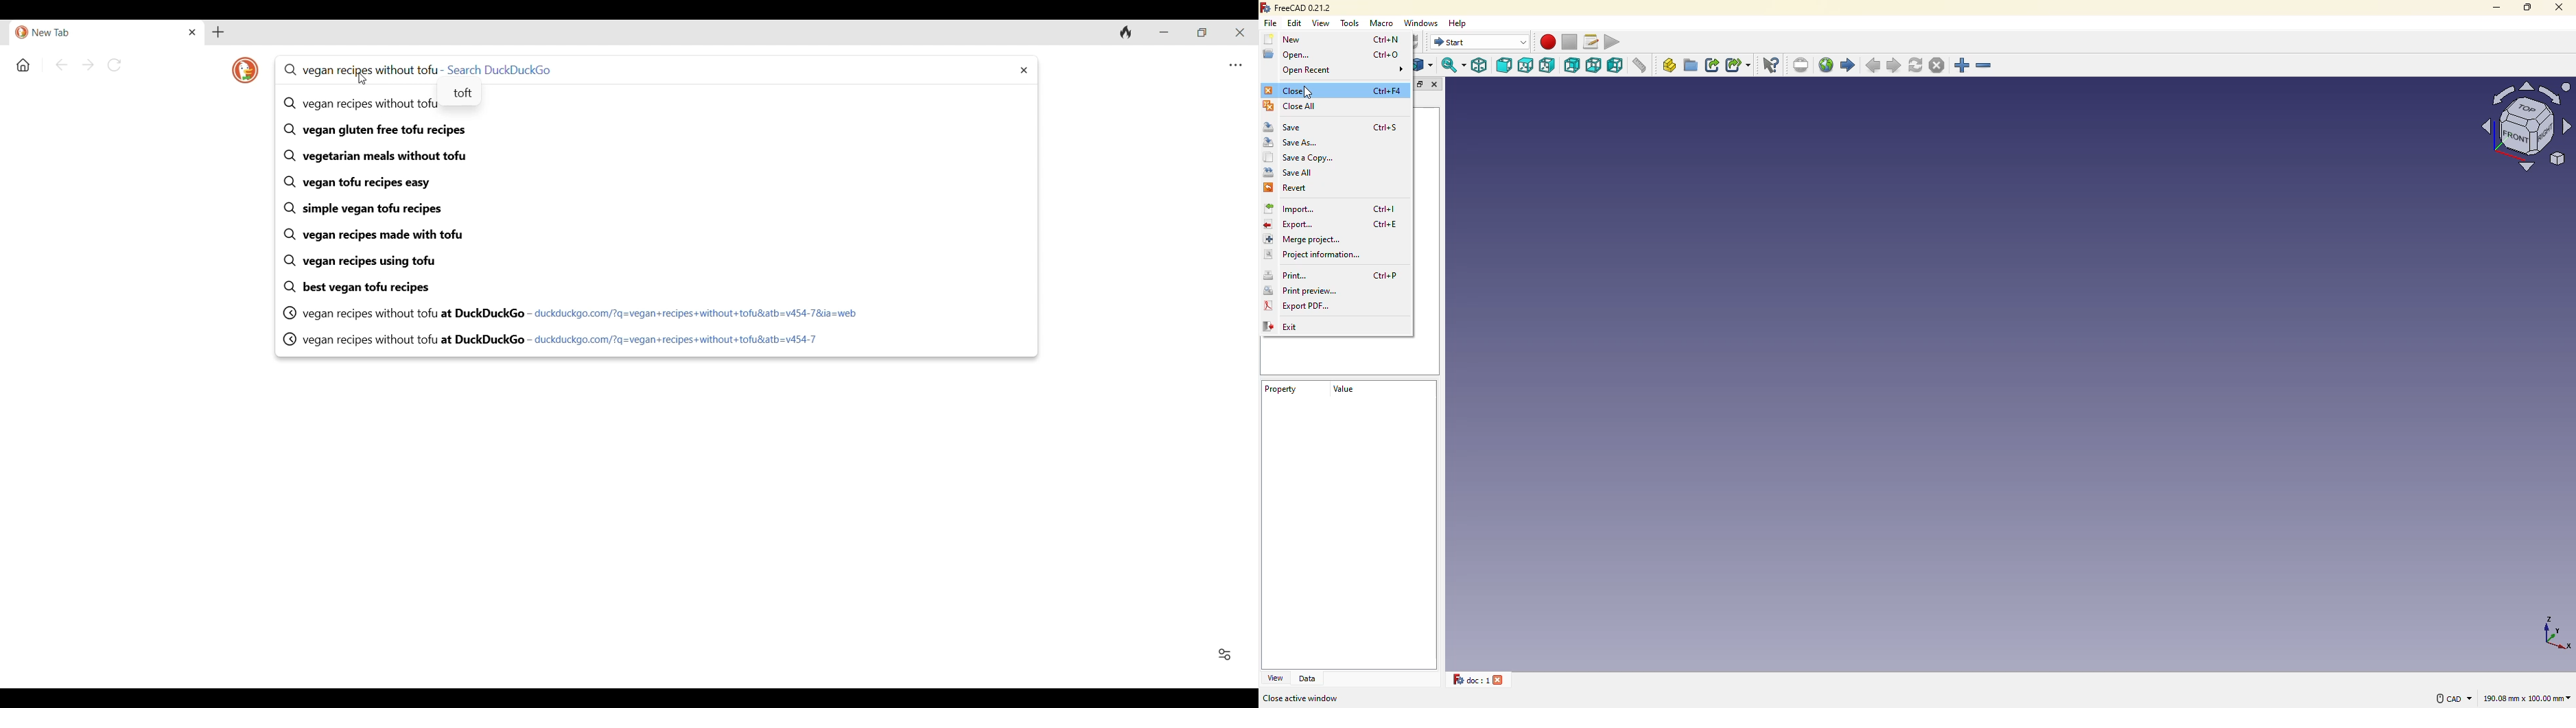 This screenshot has height=728, width=2576. I want to click on zoom in, so click(1963, 66).